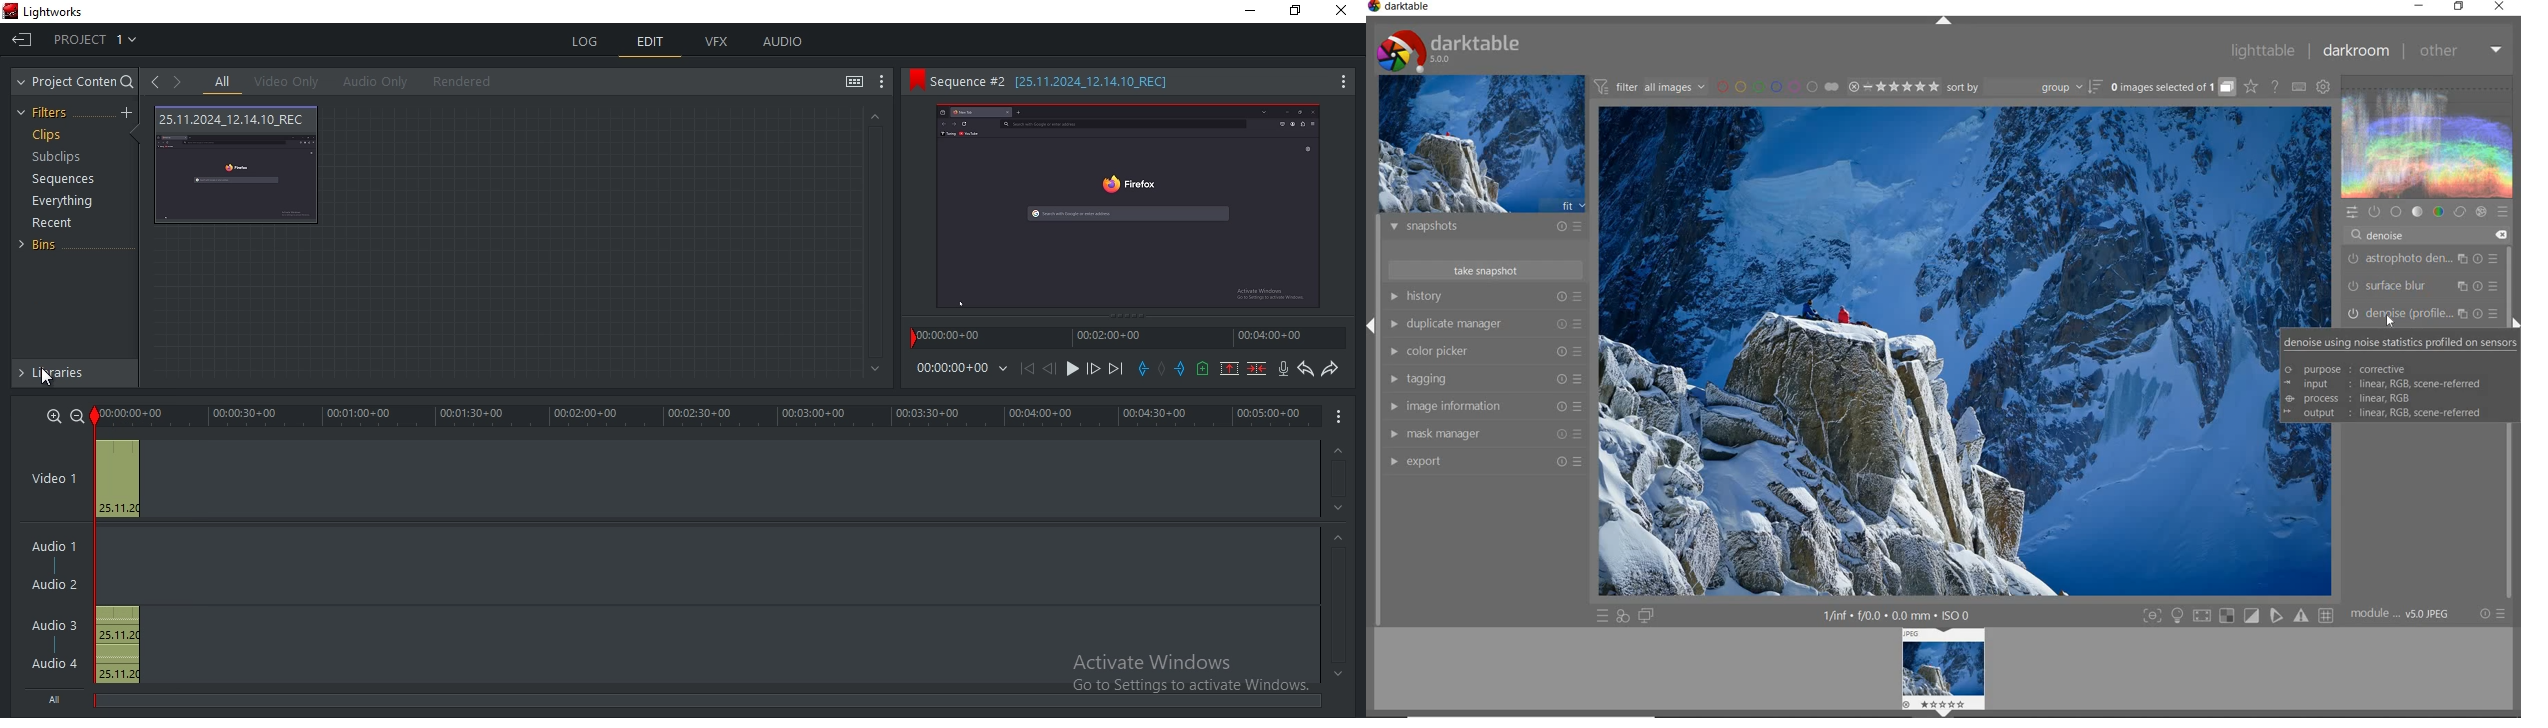 The width and height of the screenshot is (2548, 728). Describe the element at coordinates (1346, 12) in the screenshot. I see `close` at that location.